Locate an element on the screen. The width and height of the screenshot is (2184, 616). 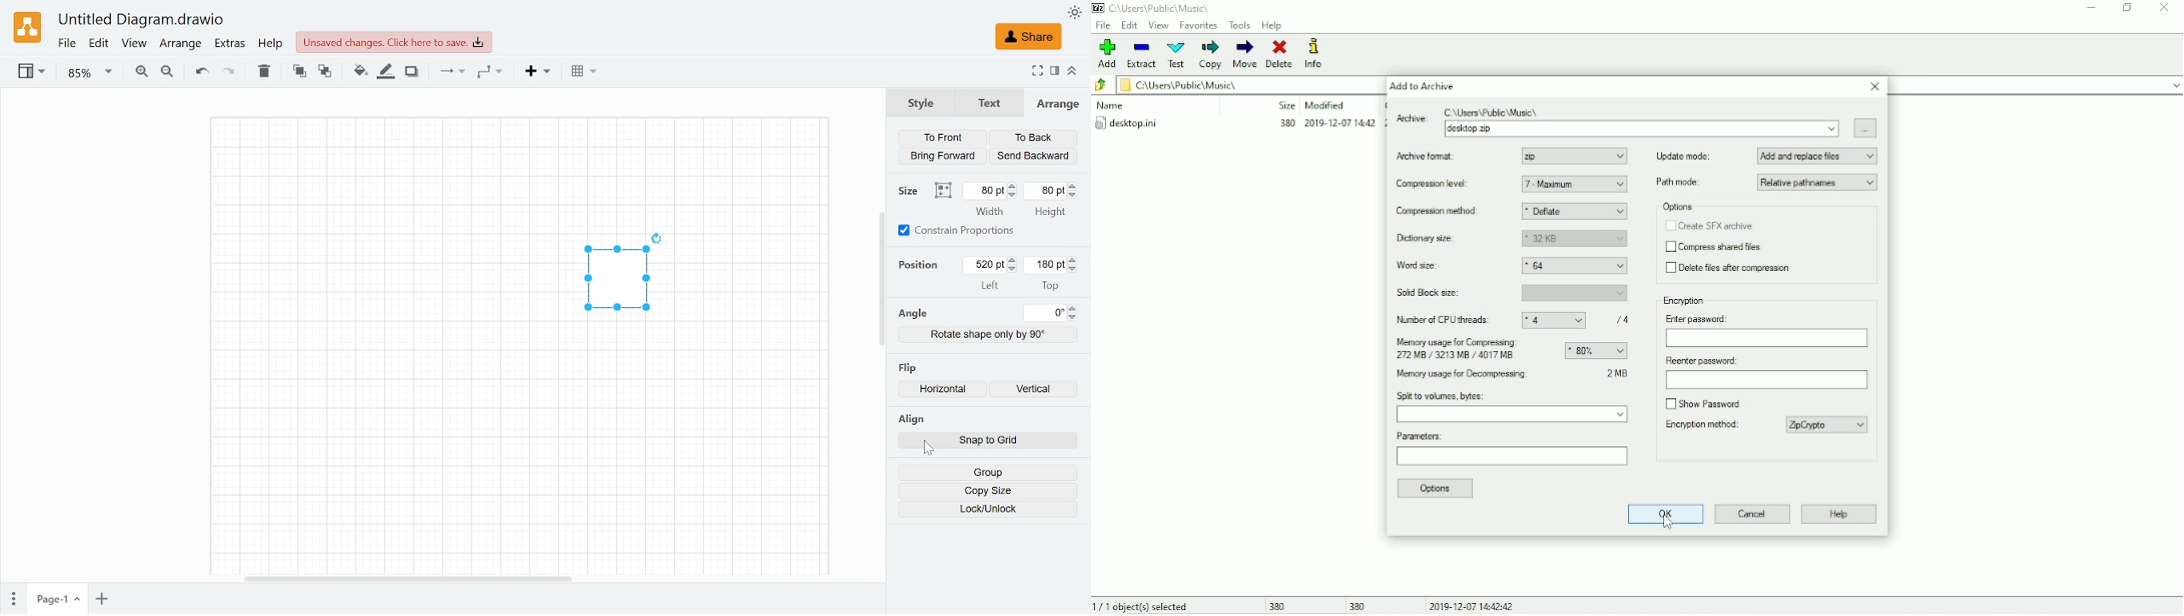
Rectangle shape selected is located at coordinates (616, 281).